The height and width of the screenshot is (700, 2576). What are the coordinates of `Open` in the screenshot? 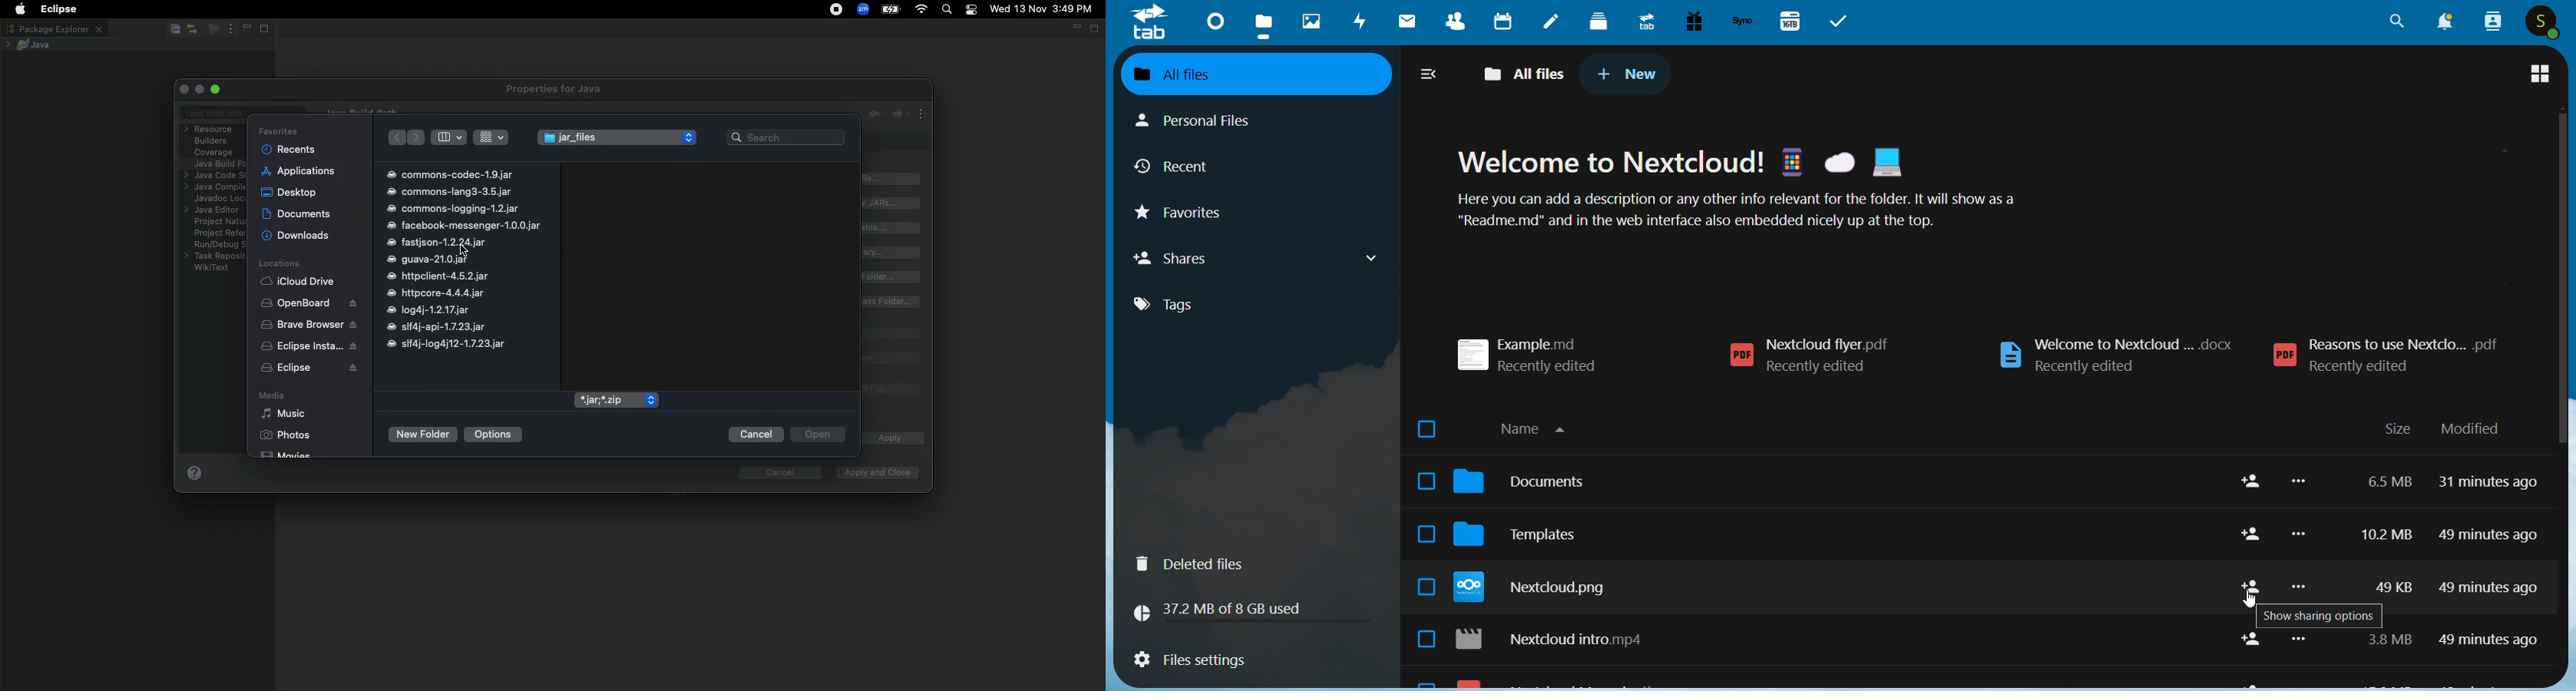 It's located at (817, 435).